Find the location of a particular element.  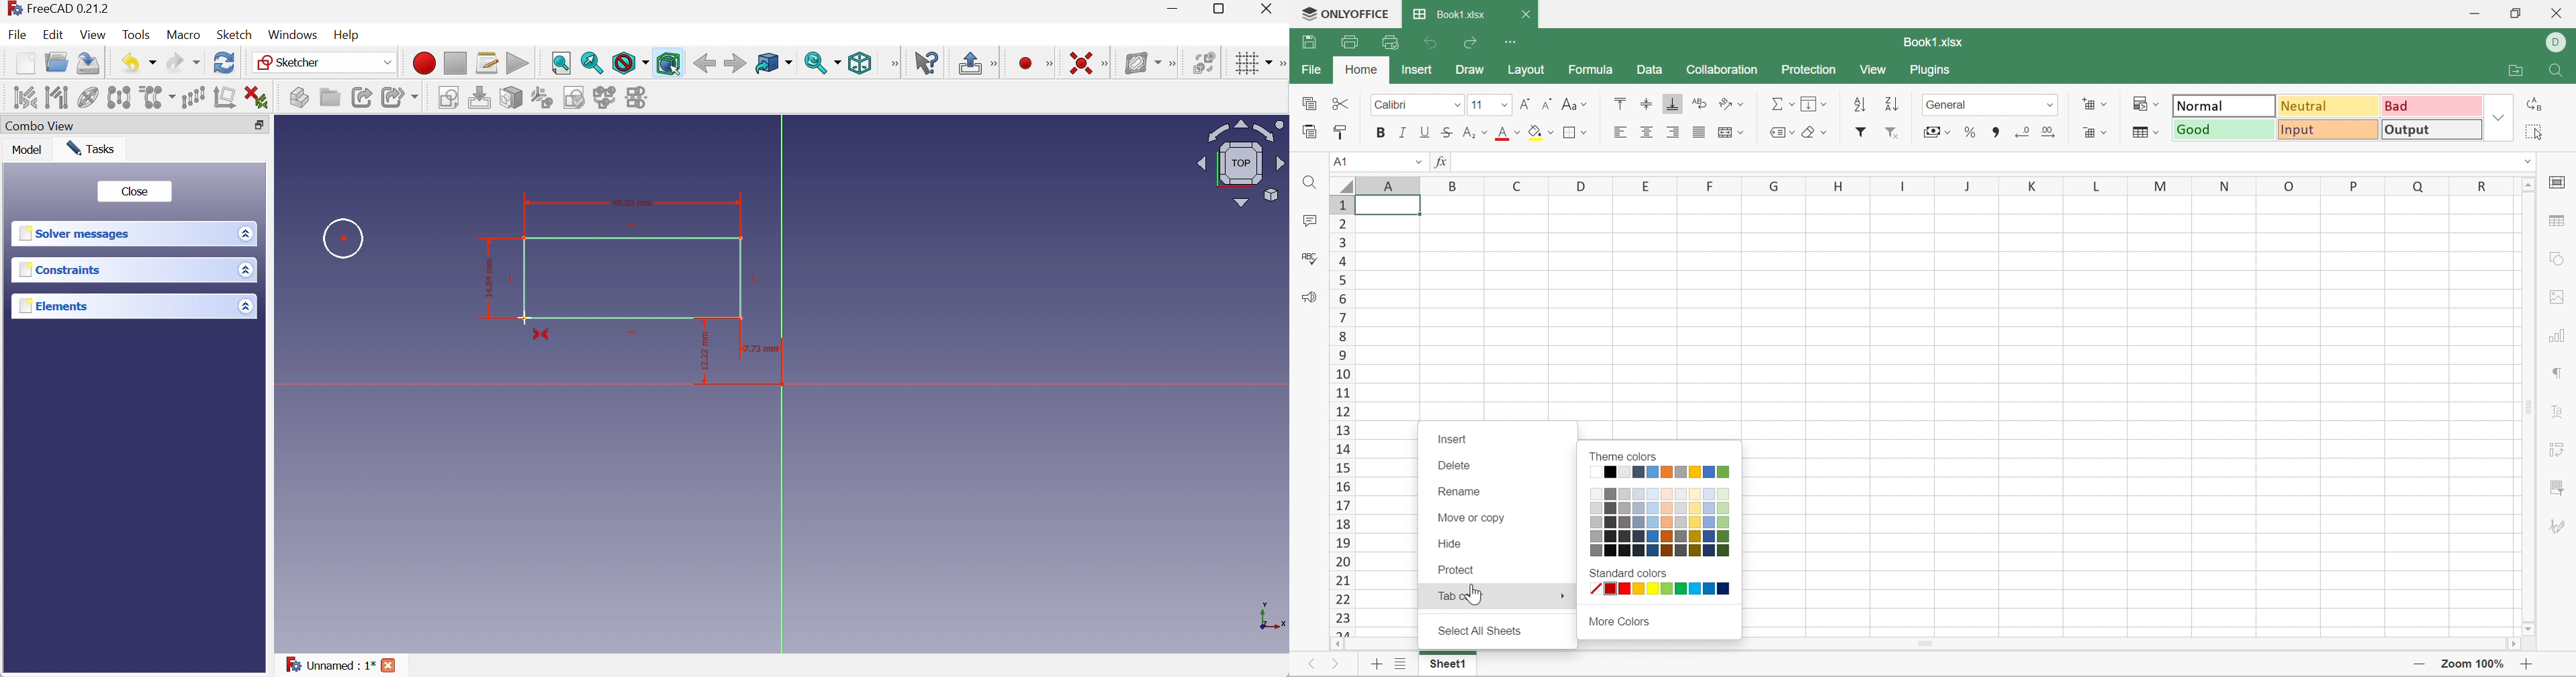

Cell A1 highlighted is located at coordinates (1391, 205).